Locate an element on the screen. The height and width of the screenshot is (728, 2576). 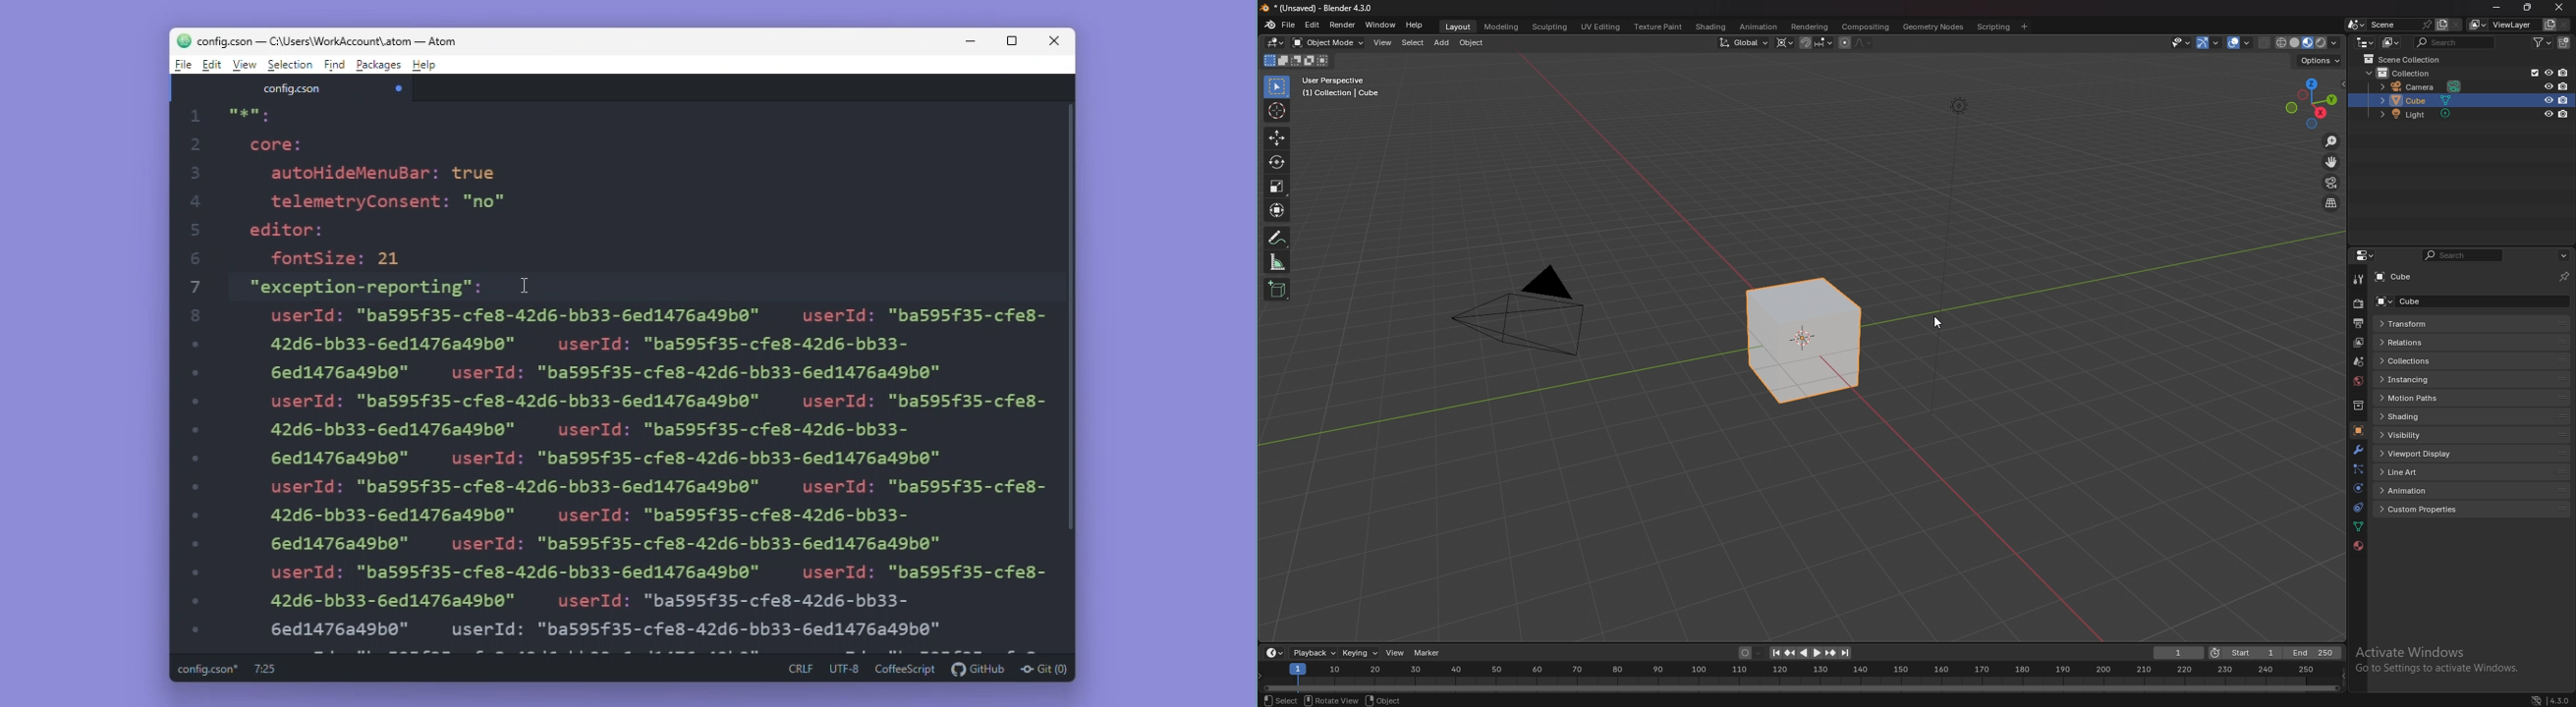
add workspace is located at coordinates (2024, 27).